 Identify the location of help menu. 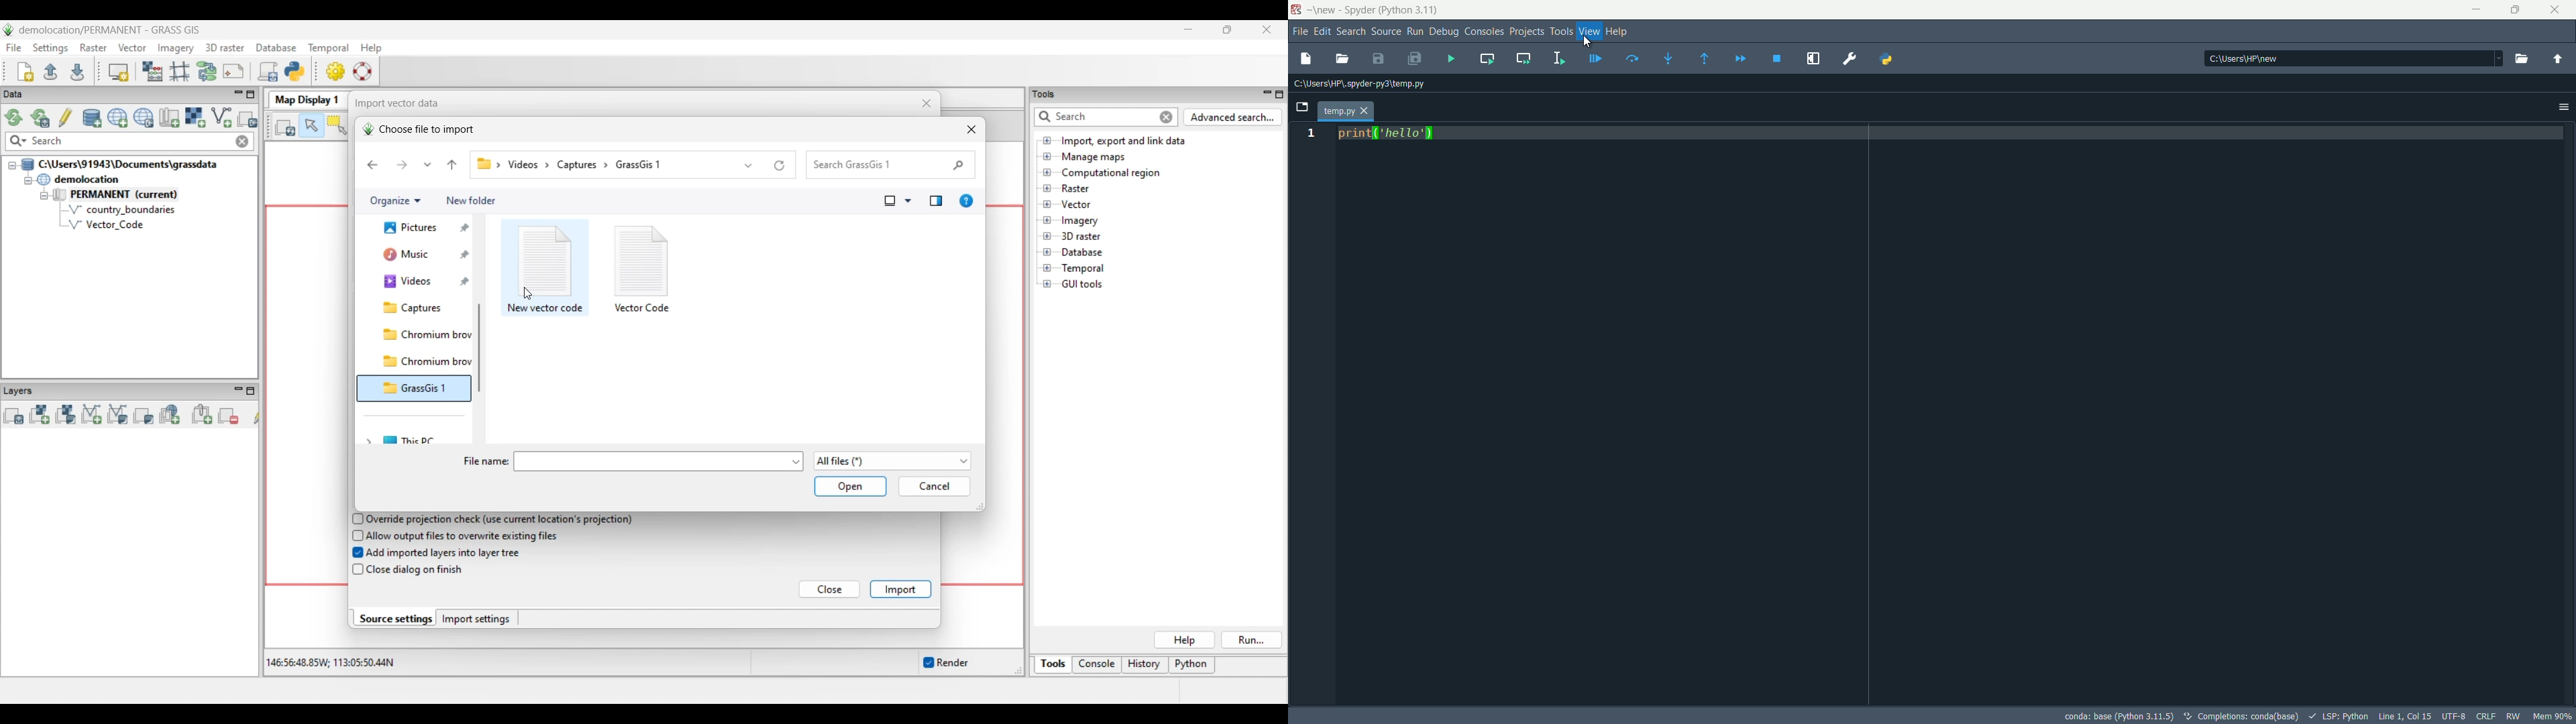
(1619, 31).